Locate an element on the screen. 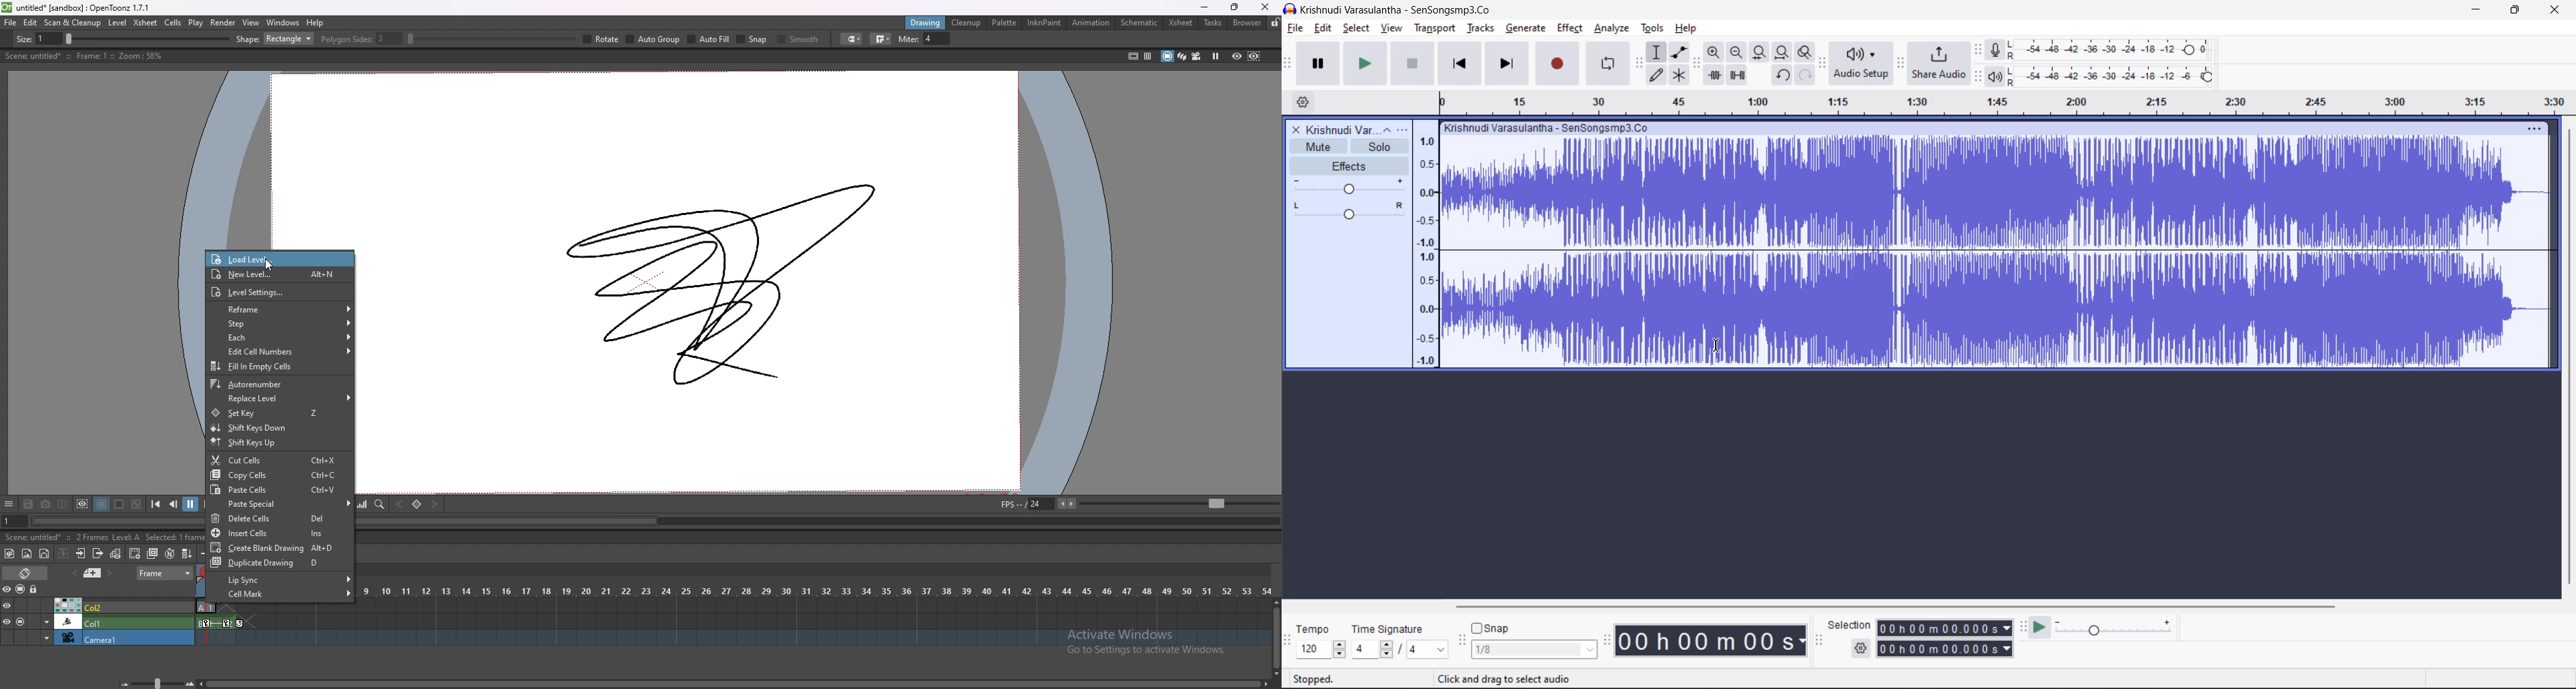 This screenshot has width=2576, height=700. options is located at coordinates (1398, 129).